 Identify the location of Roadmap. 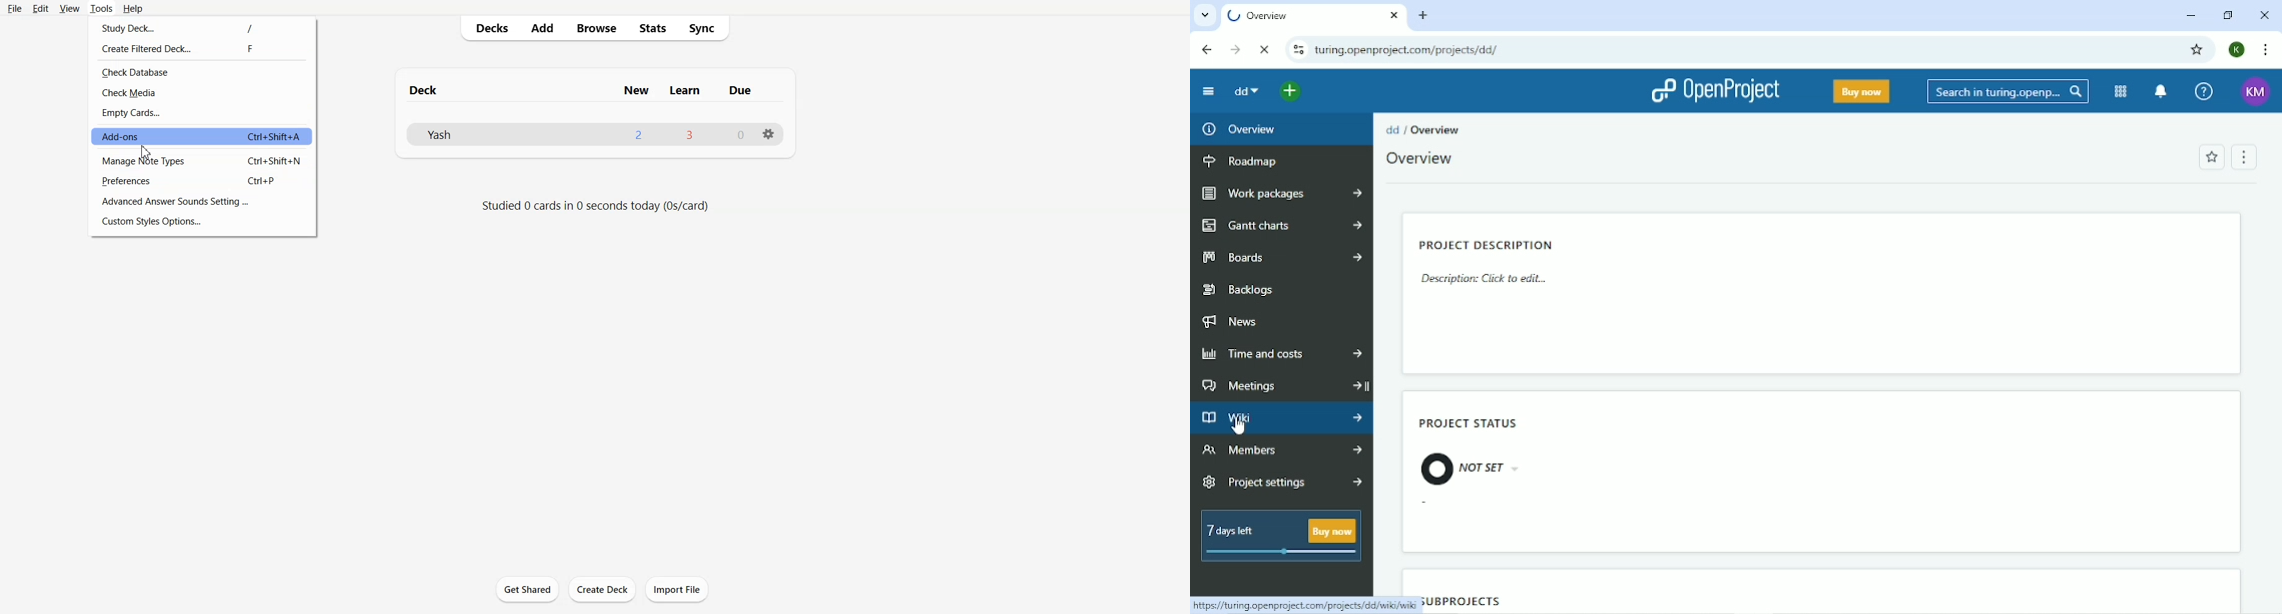
(1243, 160).